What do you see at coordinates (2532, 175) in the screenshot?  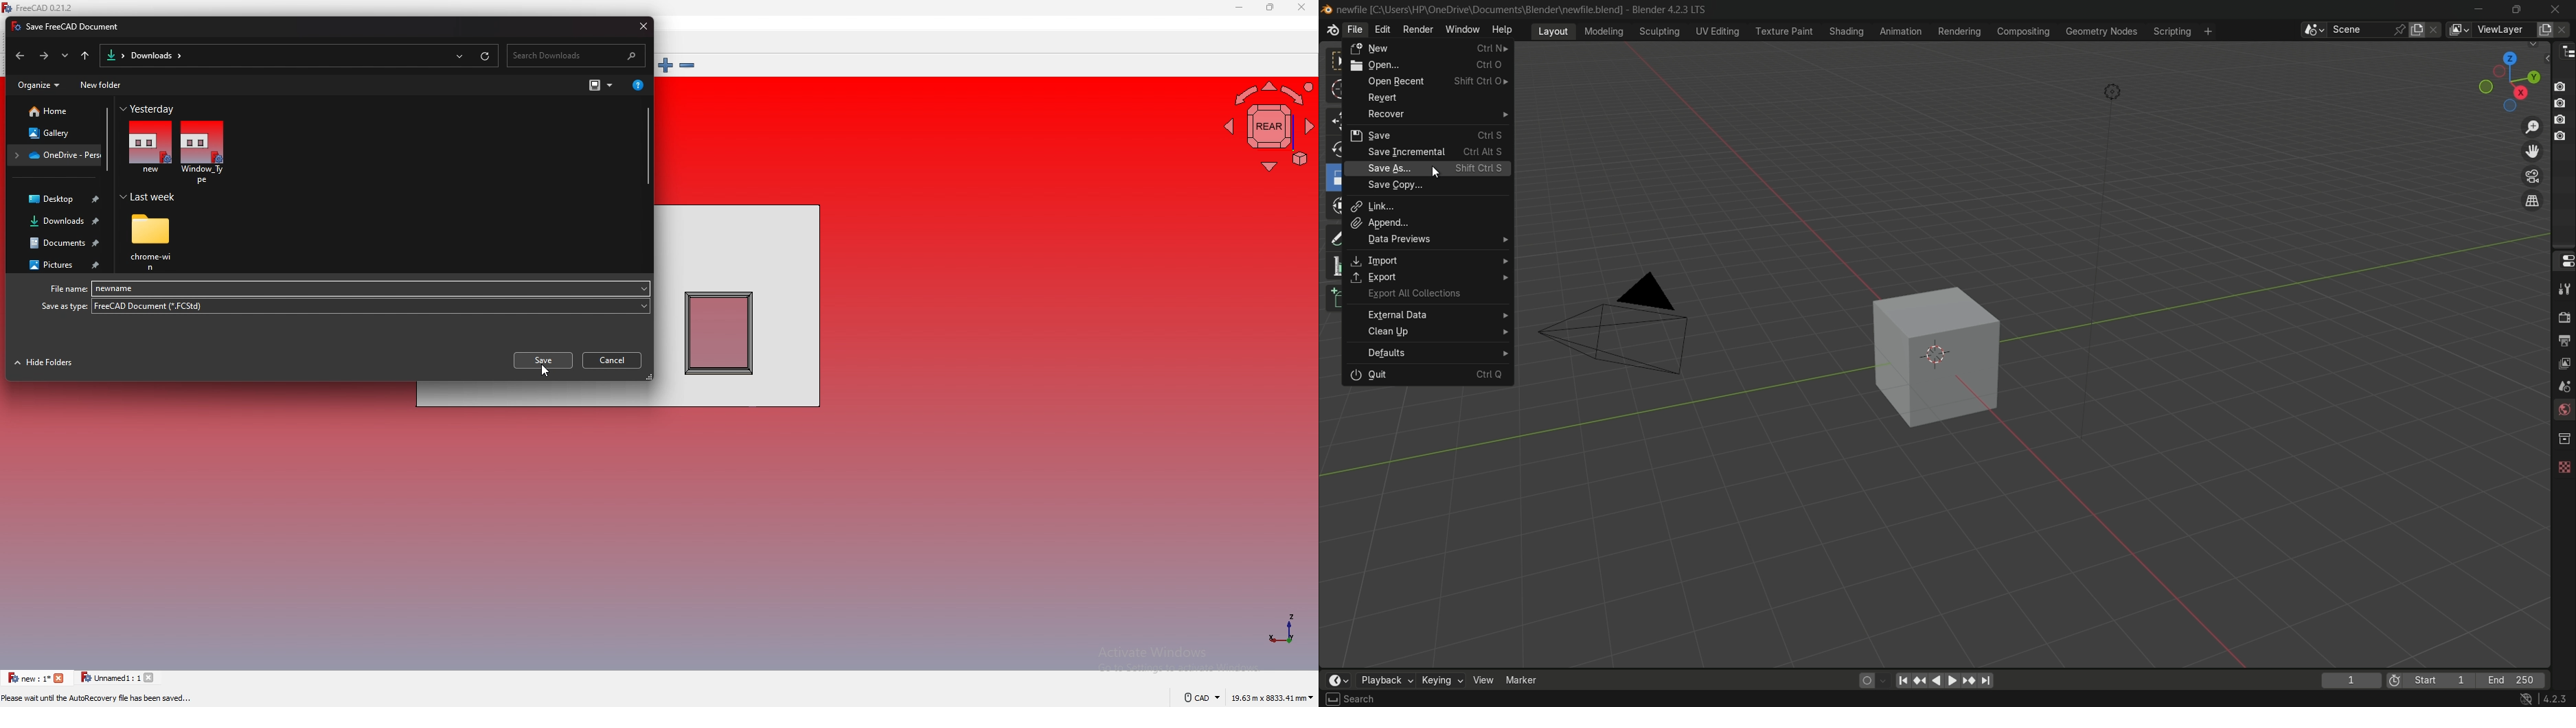 I see `toggle camera view layer` at bounding box center [2532, 175].